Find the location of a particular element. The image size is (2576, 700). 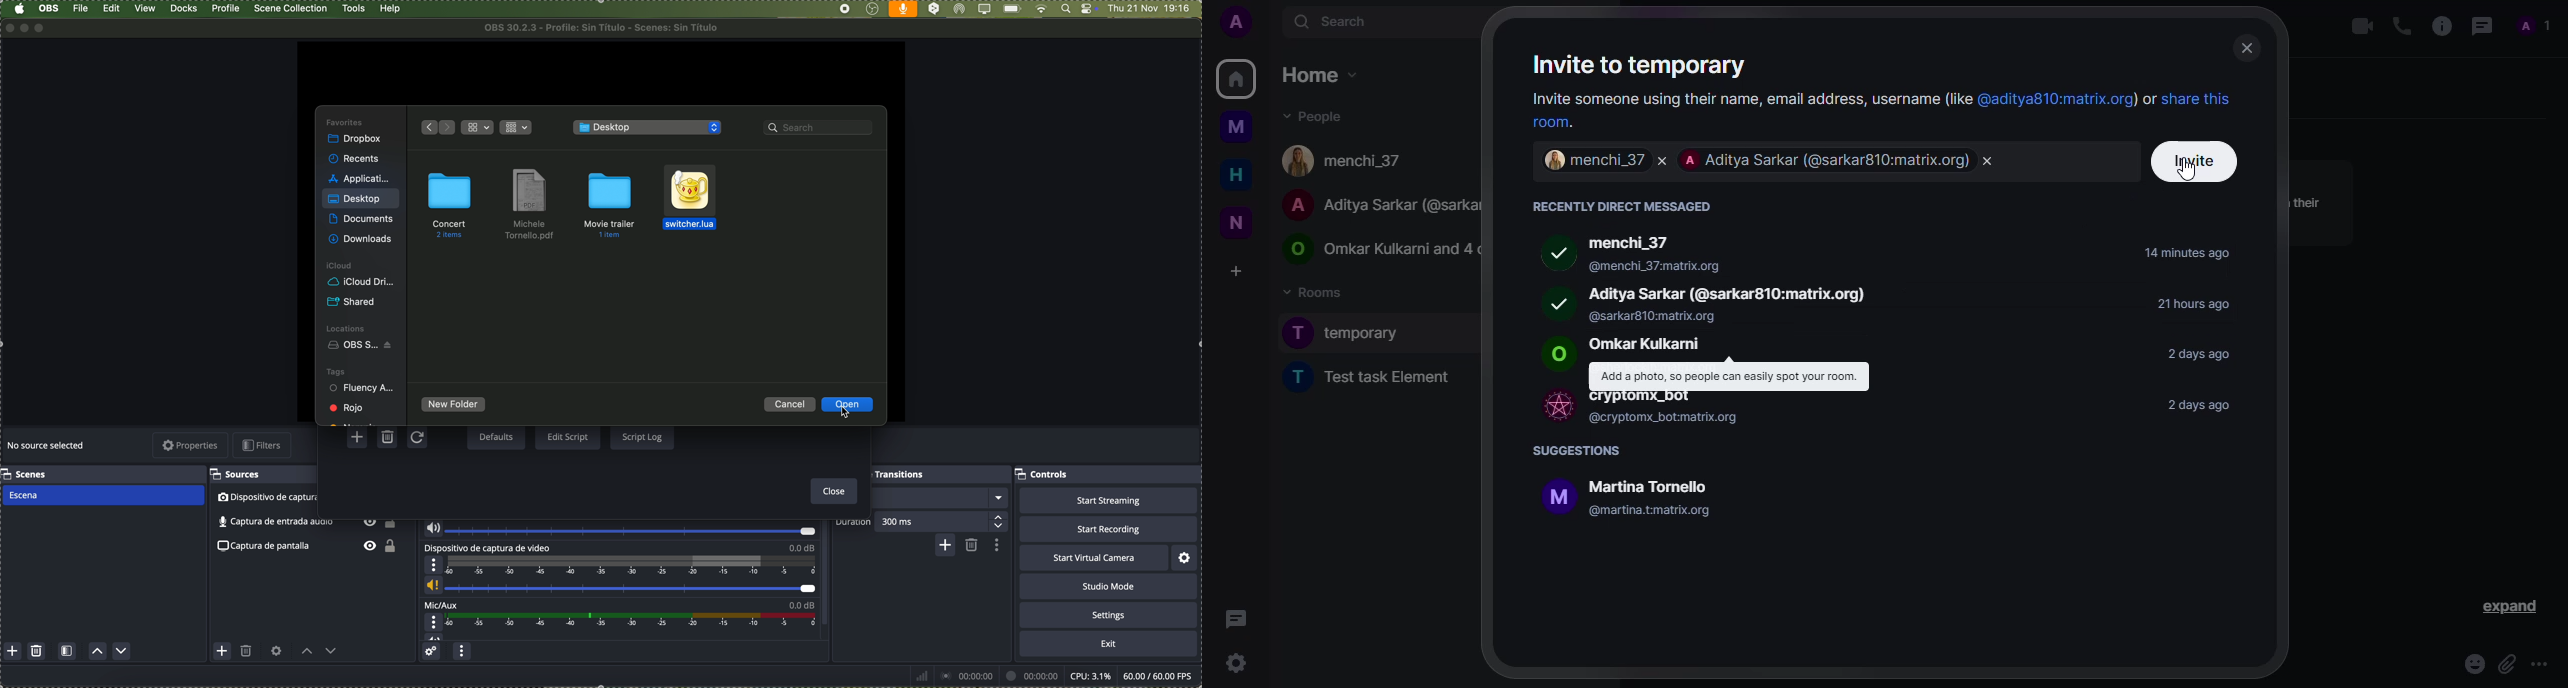

data is located at coordinates (1053, 676).